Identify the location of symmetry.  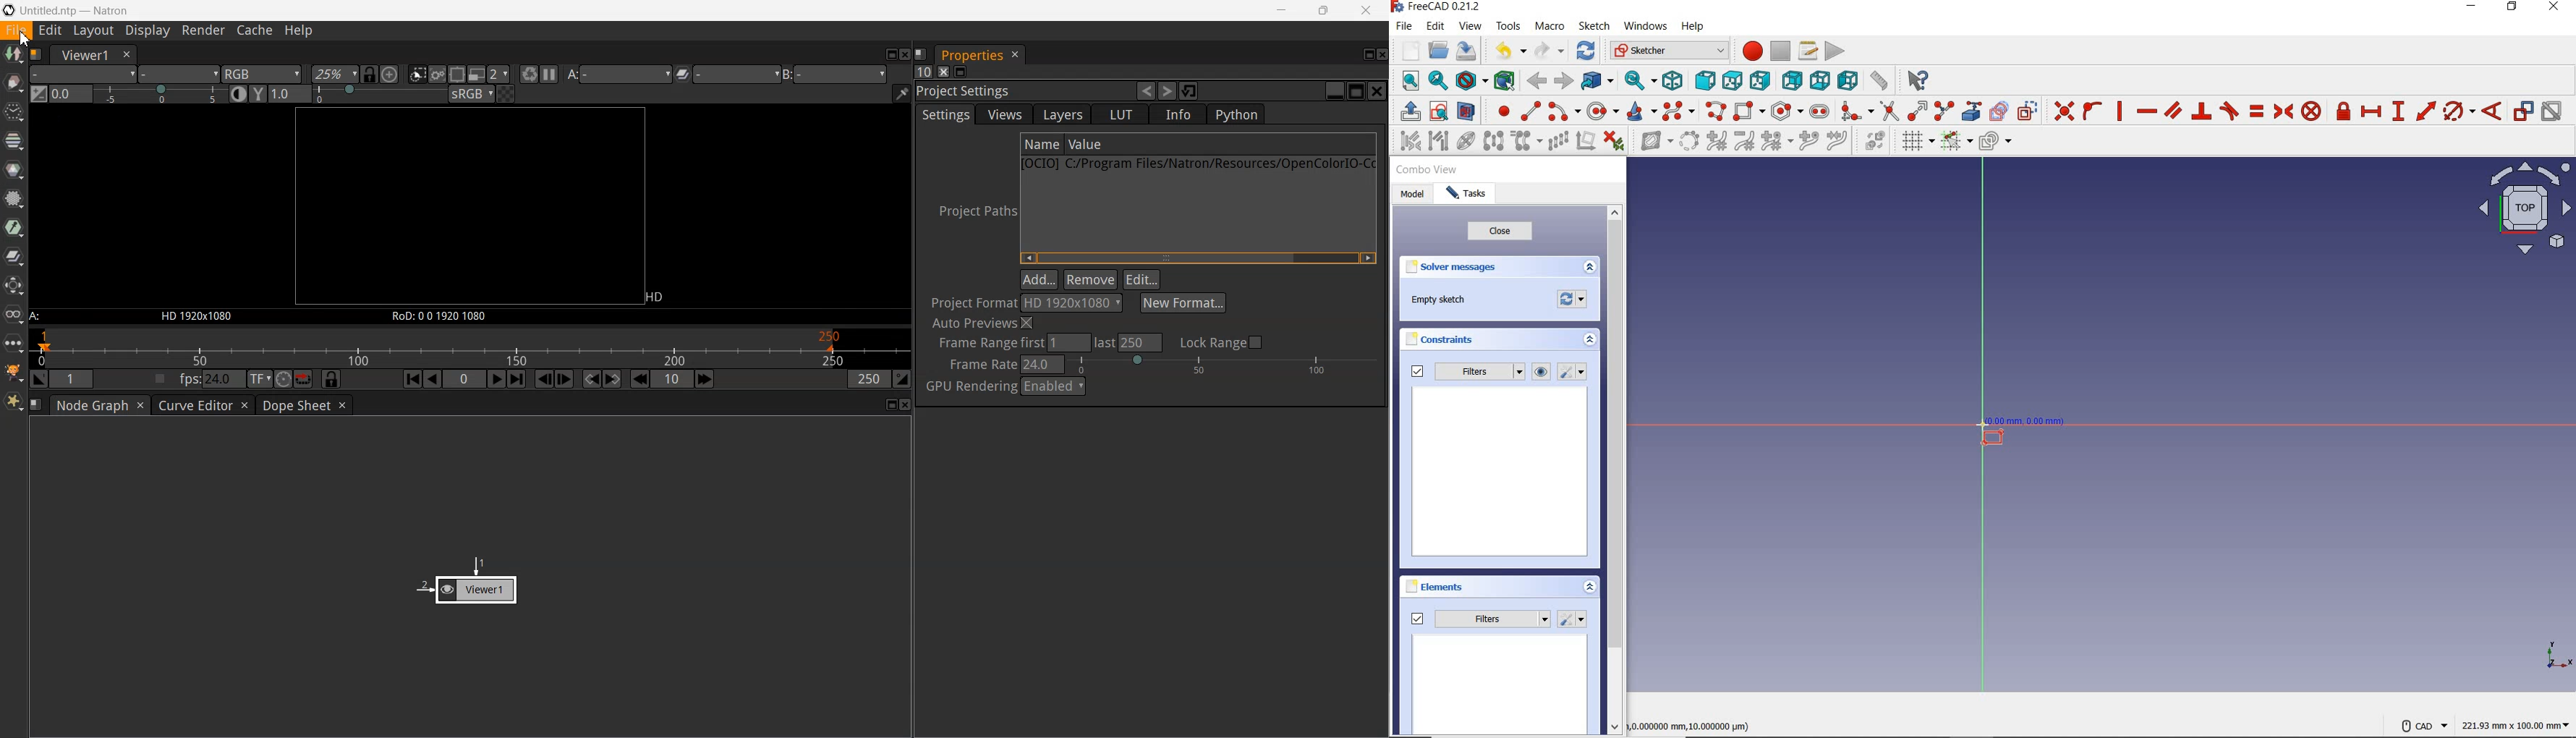
(1493, 141).